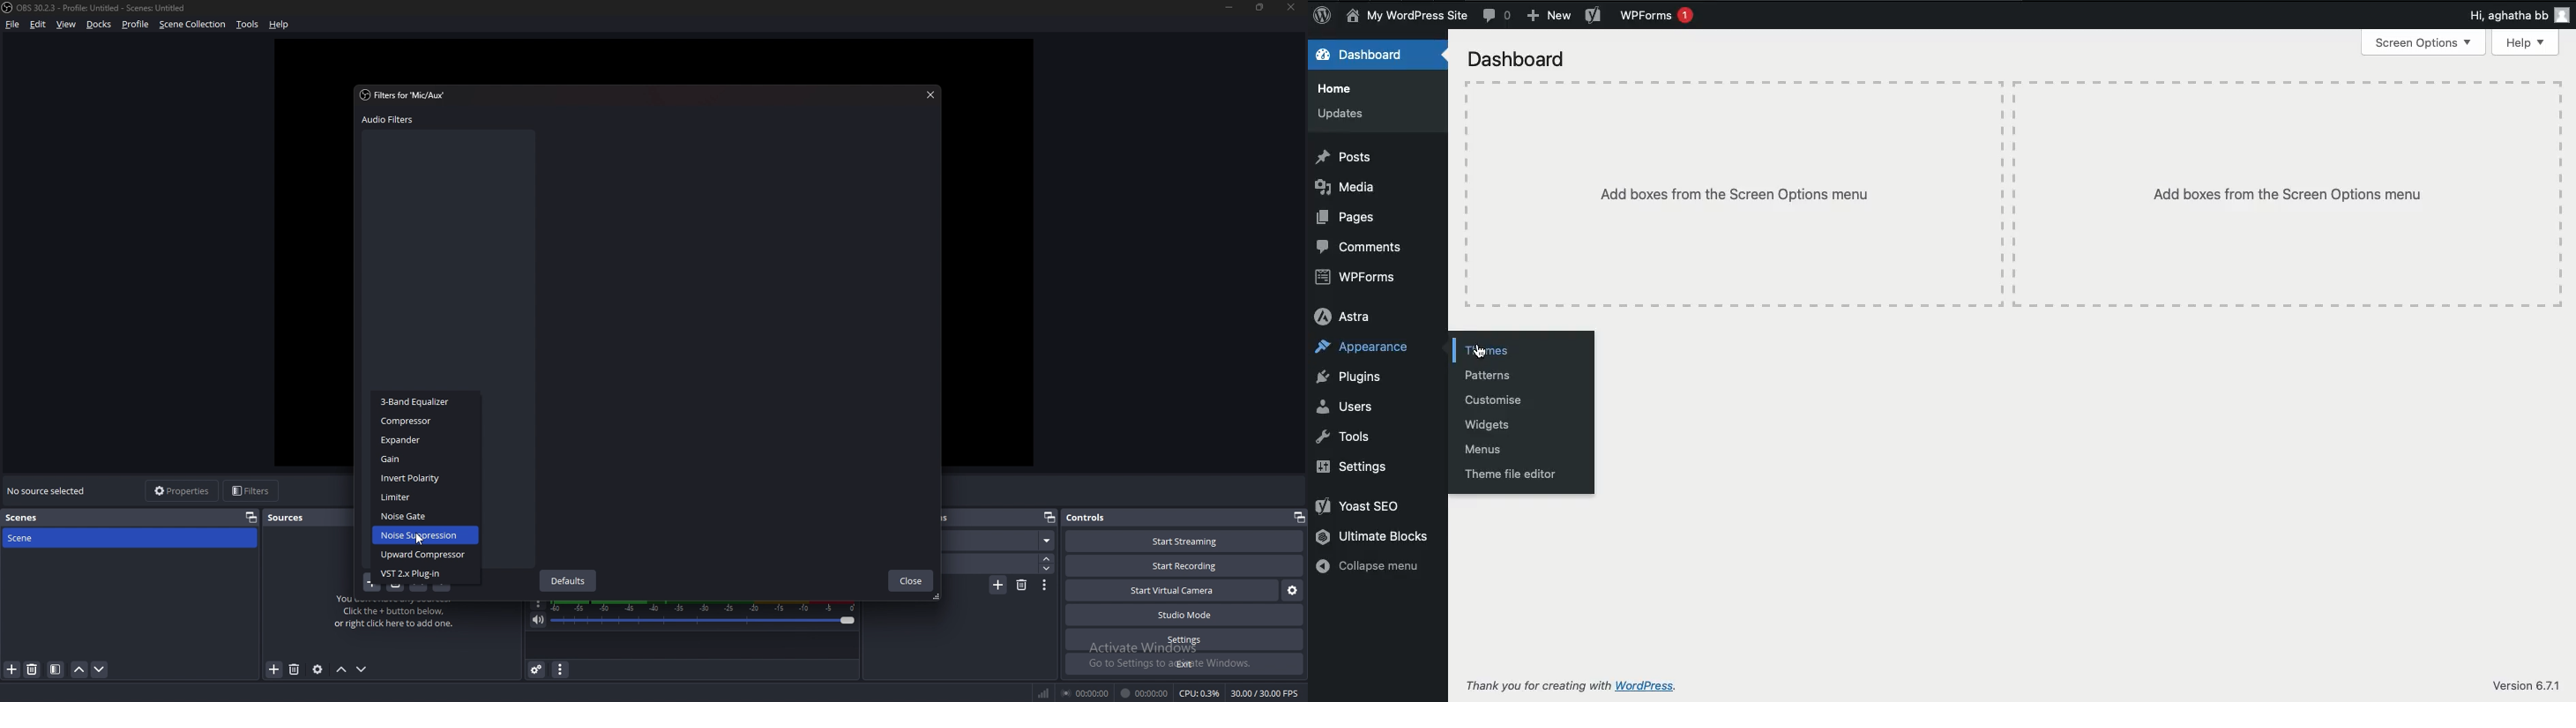 The width and height of the screenshot is (2576, 728). What do you see at coordinates (38, 25) in the screenshot?
I see `edit` at bounding box center [38, 25].